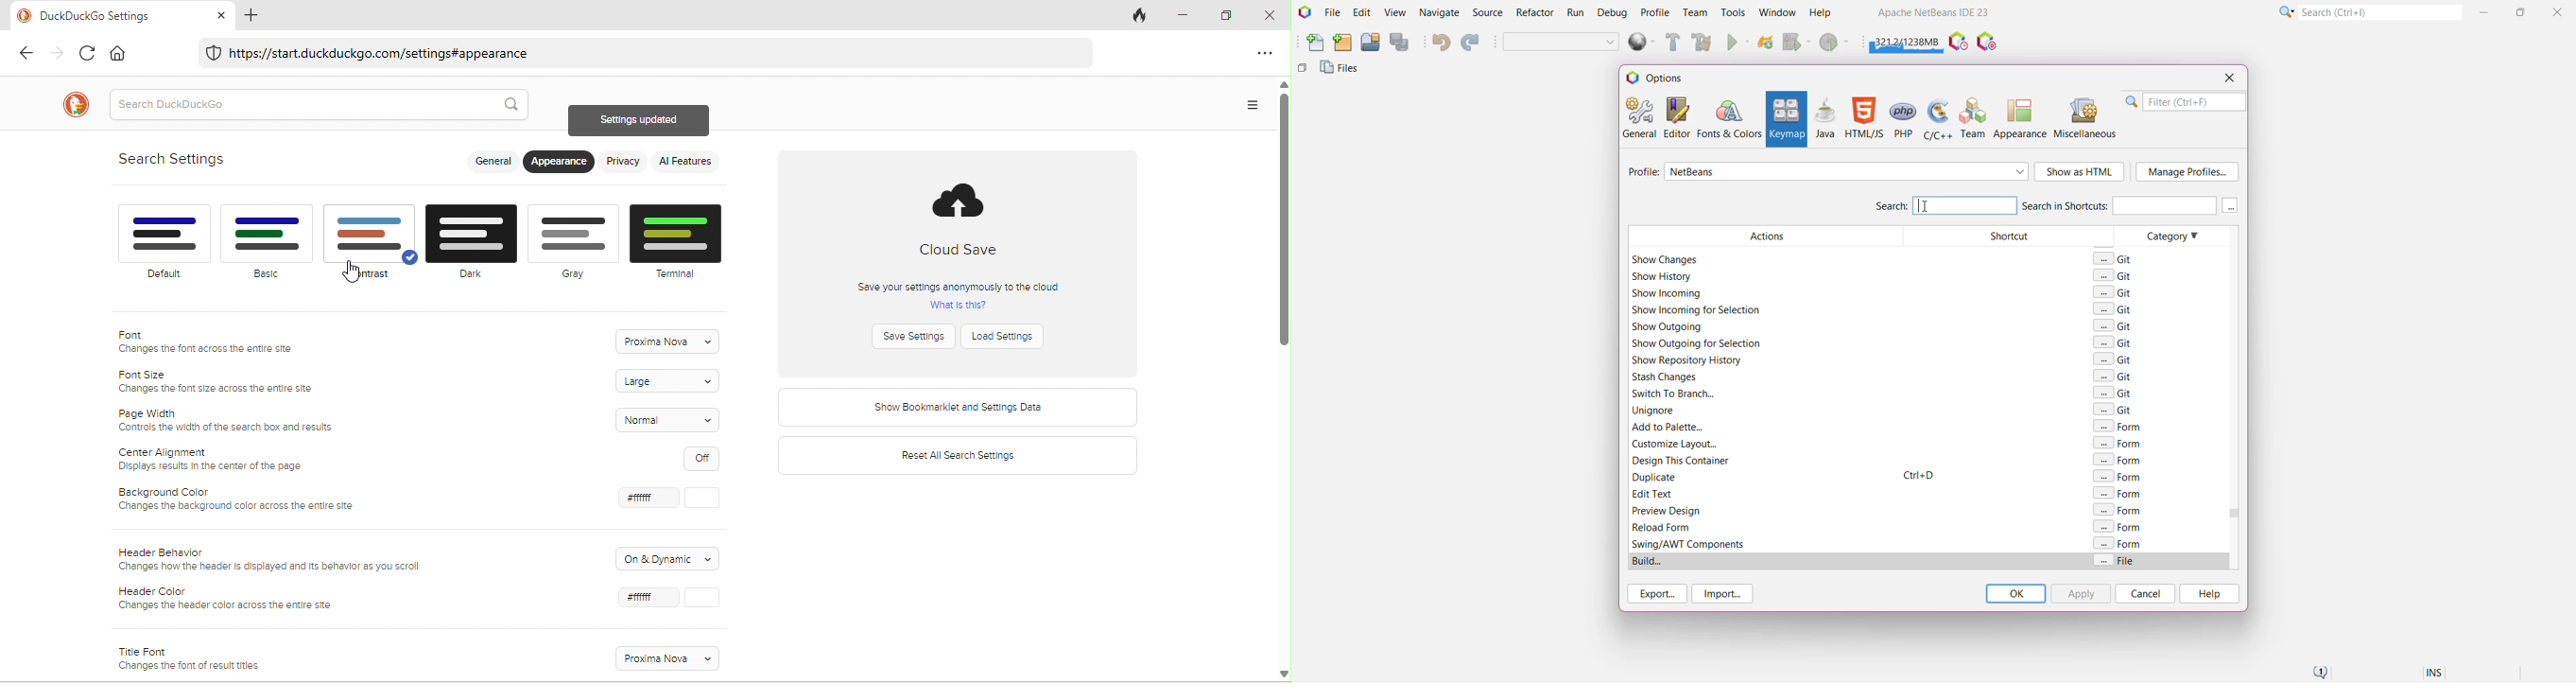  What do you see at coordinates (960, 457) in the screenshot?
I see `reset all search settings` at bounding box center [960, 457].